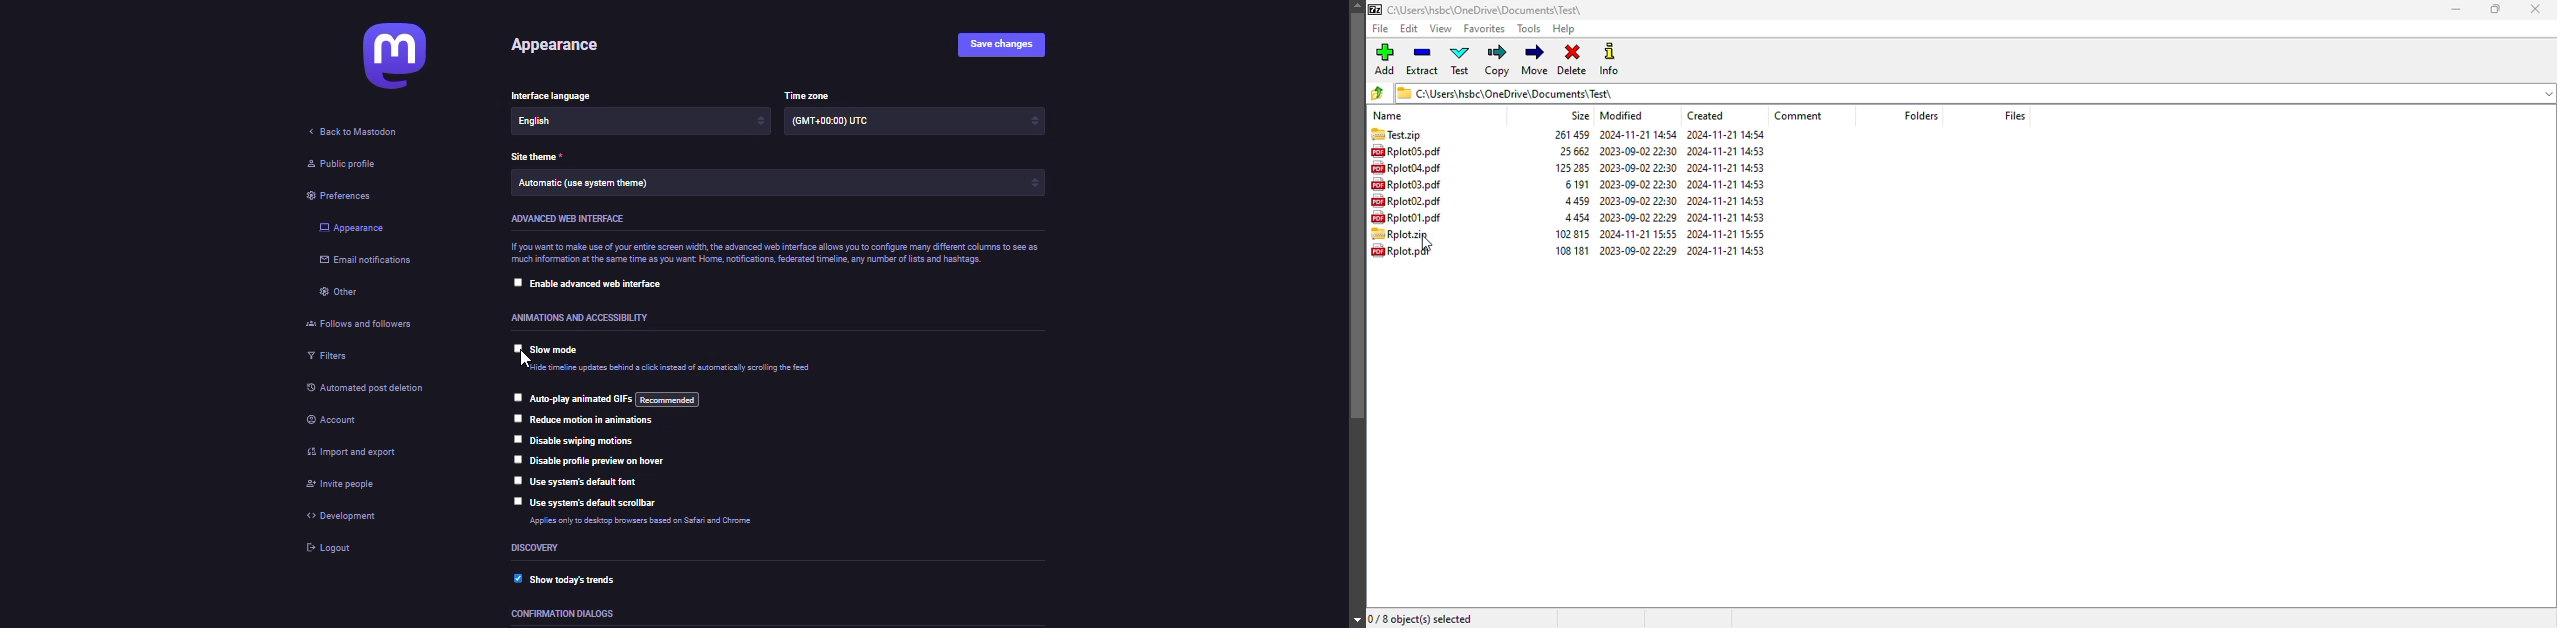 This screenshot has height=644, width=2576. What do you see at coordinates (1621, 116) in the screenshot?
I see `modified` at bounding box center [1621, 116].